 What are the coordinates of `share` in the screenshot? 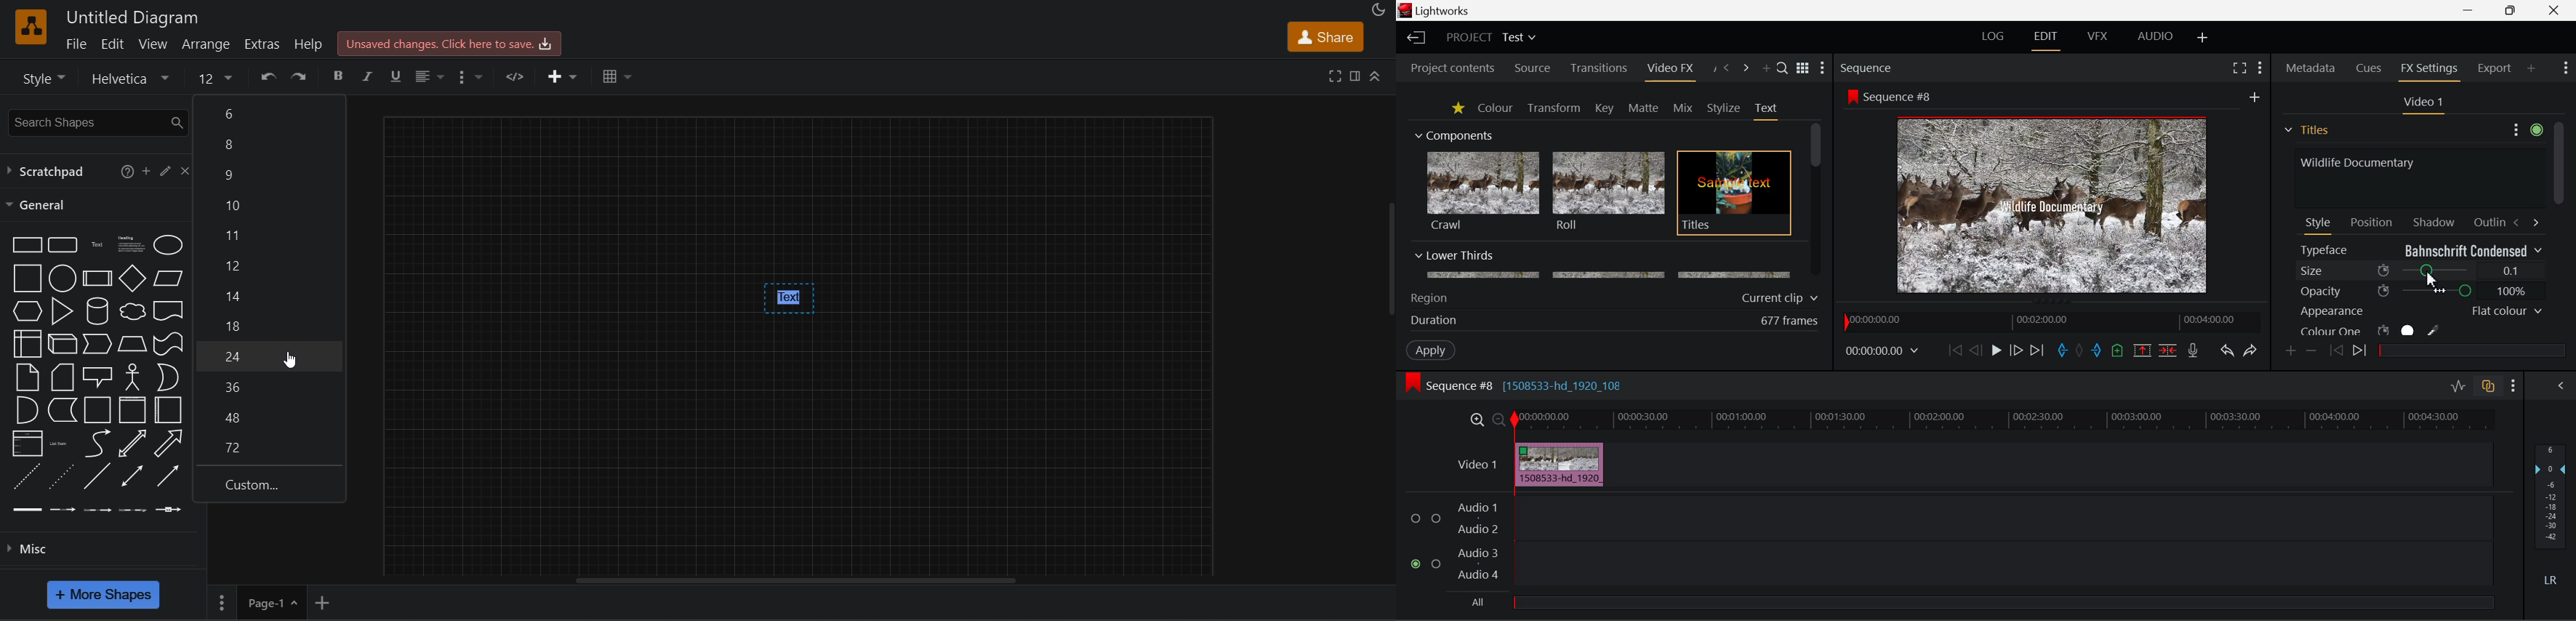 It's located at (1326, 36).